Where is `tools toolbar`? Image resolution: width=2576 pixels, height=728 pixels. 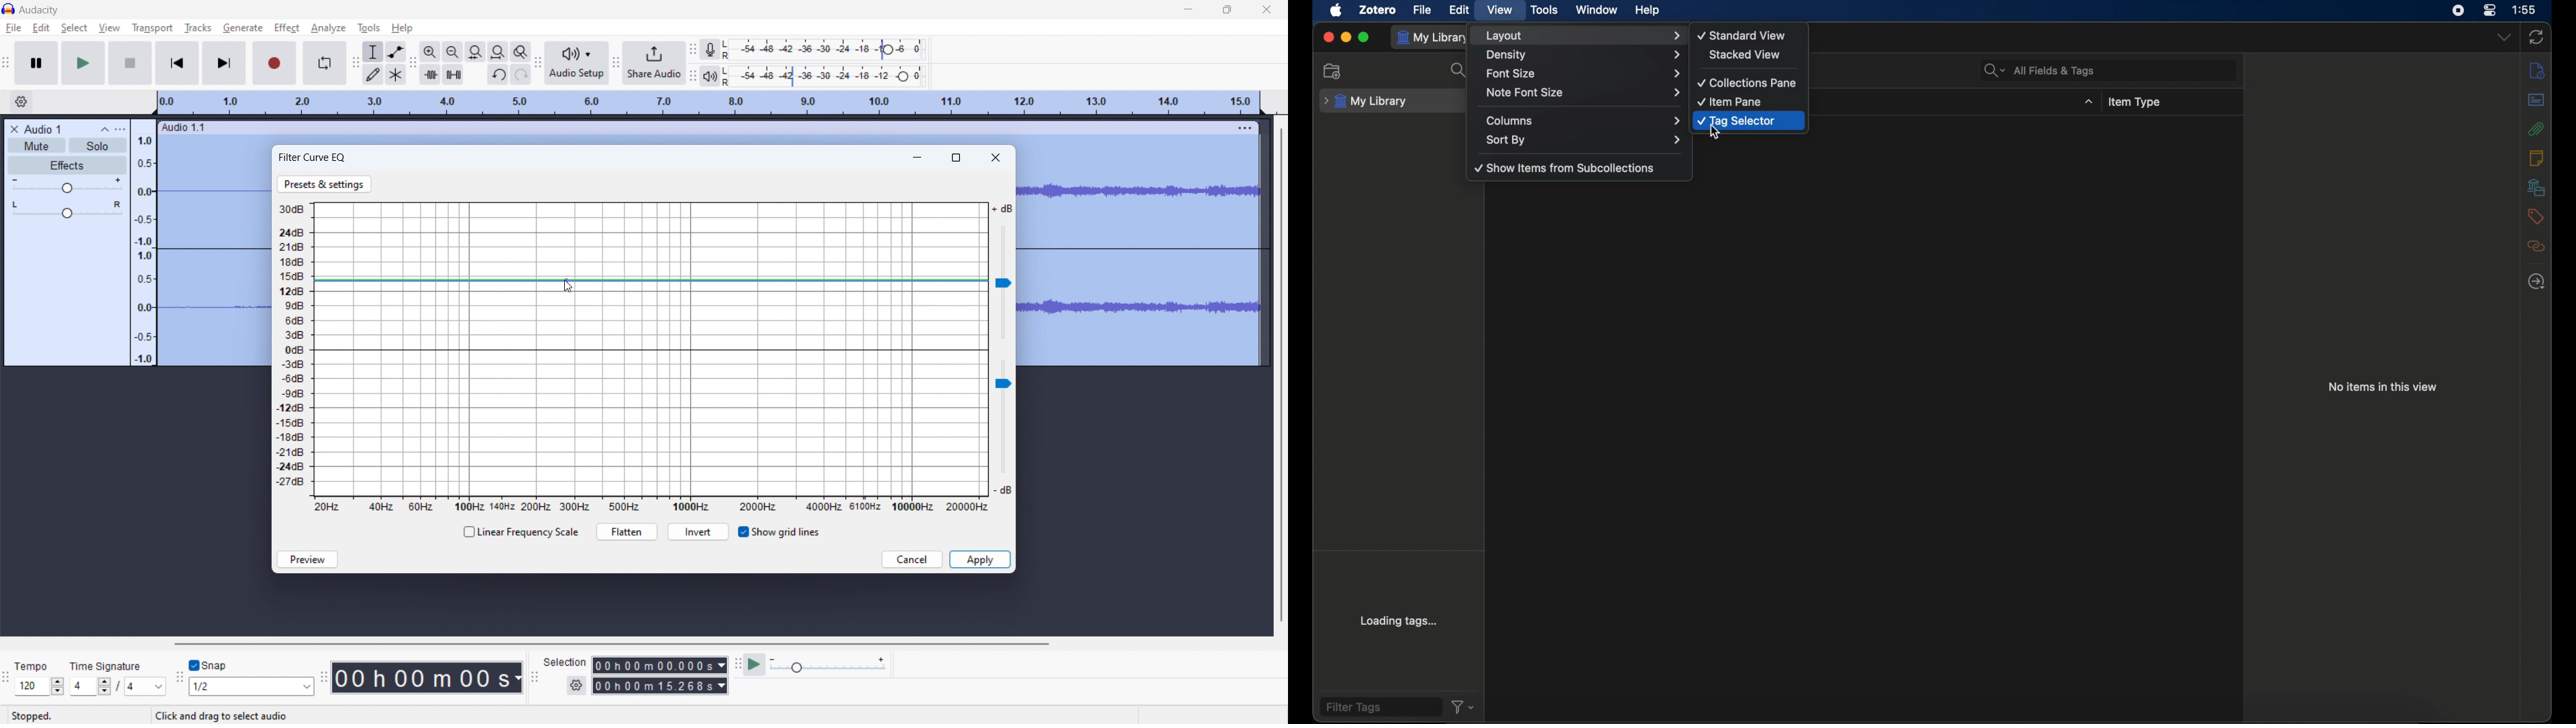 tools toolbar is located at coordinates (354, 63).